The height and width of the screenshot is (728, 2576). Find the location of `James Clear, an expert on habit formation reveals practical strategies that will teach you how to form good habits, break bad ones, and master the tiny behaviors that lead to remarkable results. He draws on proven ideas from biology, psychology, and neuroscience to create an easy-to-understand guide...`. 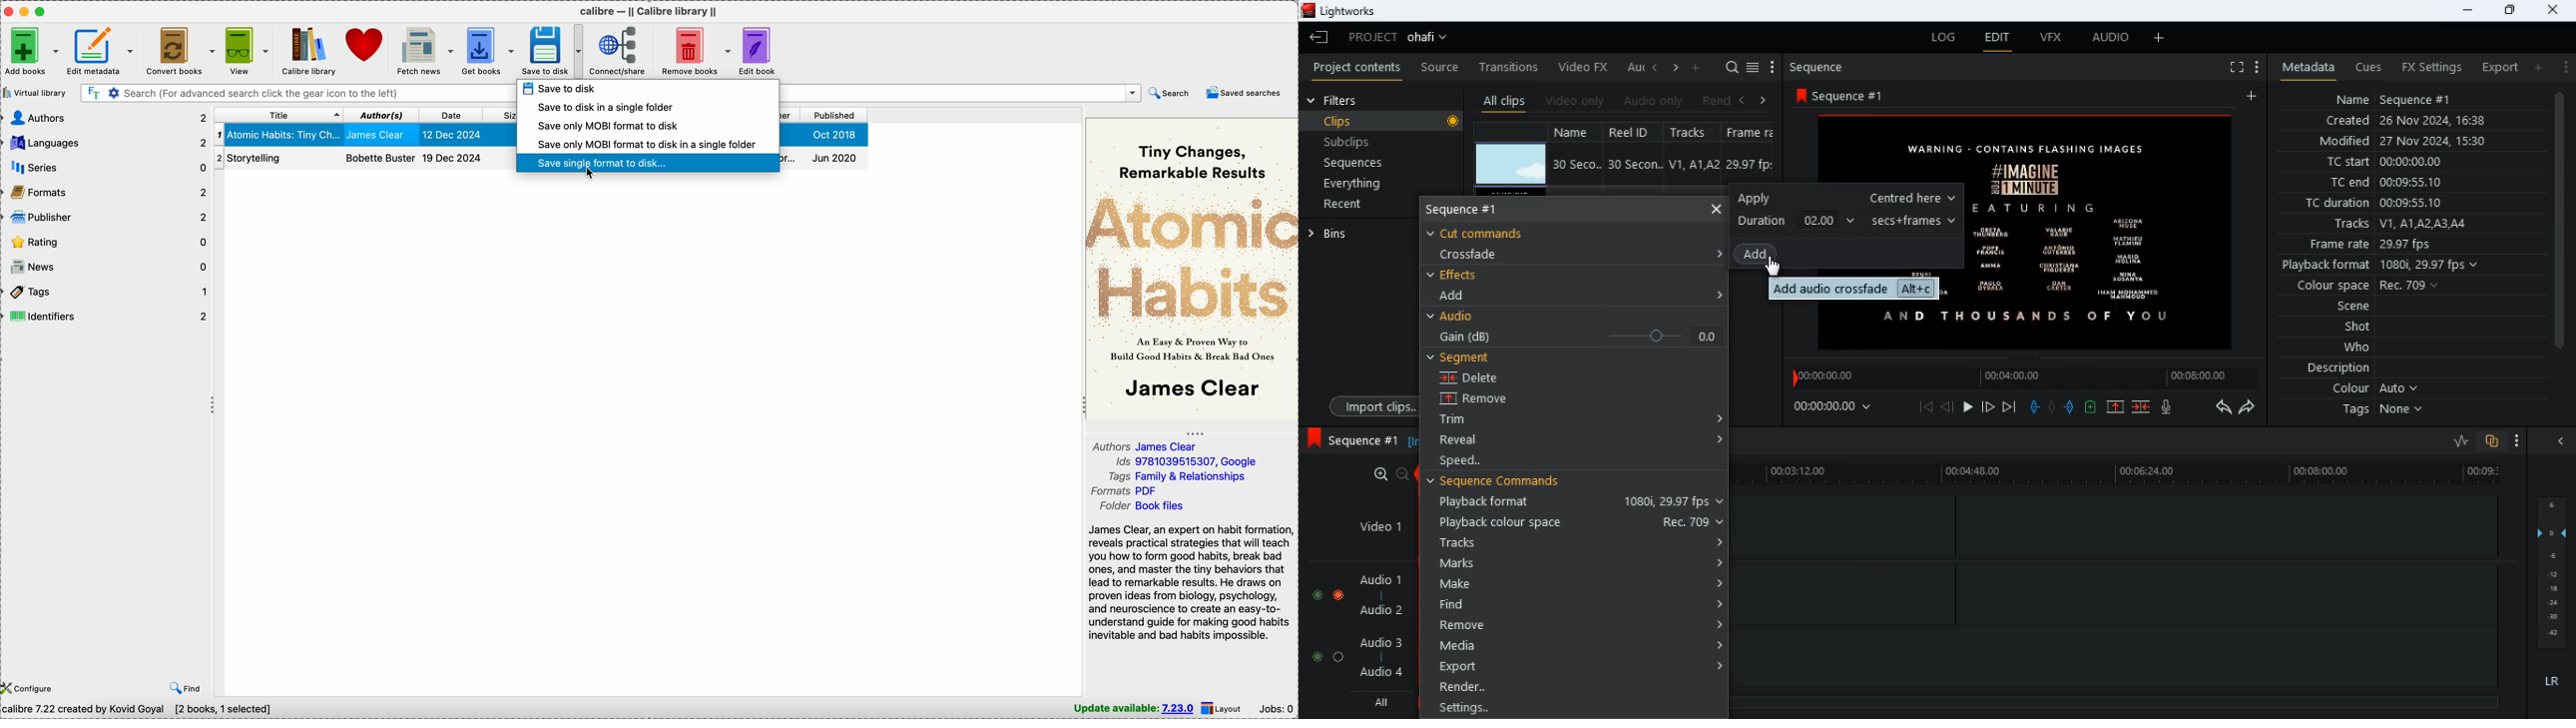

James Clear, an expert on habit formation reveals practical strategies that will teach you how to form good habits, break bad ones, and master the tiny behaviors that lead to remarkable results. He draws on proven ideas from biology, psychology, and neuroscience to create an easy-to-understand guide... is located at coordinates (1191, 583).